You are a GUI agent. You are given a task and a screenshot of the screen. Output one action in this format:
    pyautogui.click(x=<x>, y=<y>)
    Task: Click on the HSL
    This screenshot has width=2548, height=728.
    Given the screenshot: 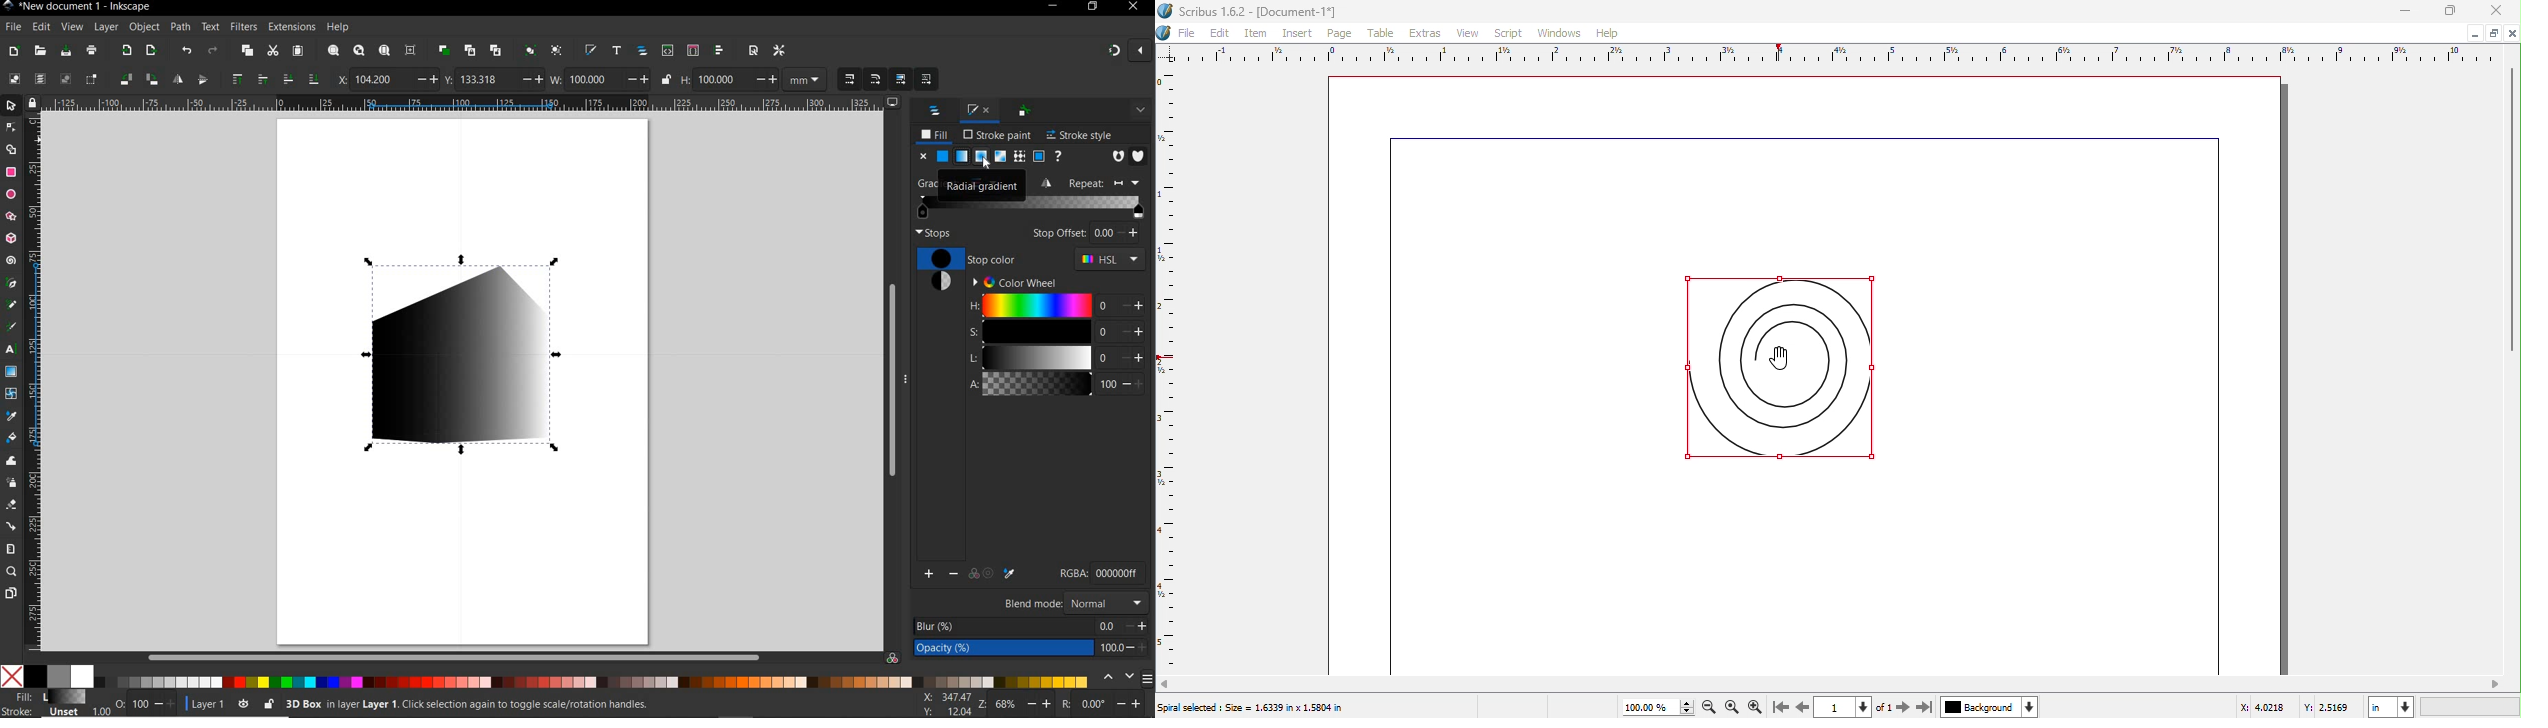 What is the action you would take?
    pyautogui.click(x=1111, y=261)
    